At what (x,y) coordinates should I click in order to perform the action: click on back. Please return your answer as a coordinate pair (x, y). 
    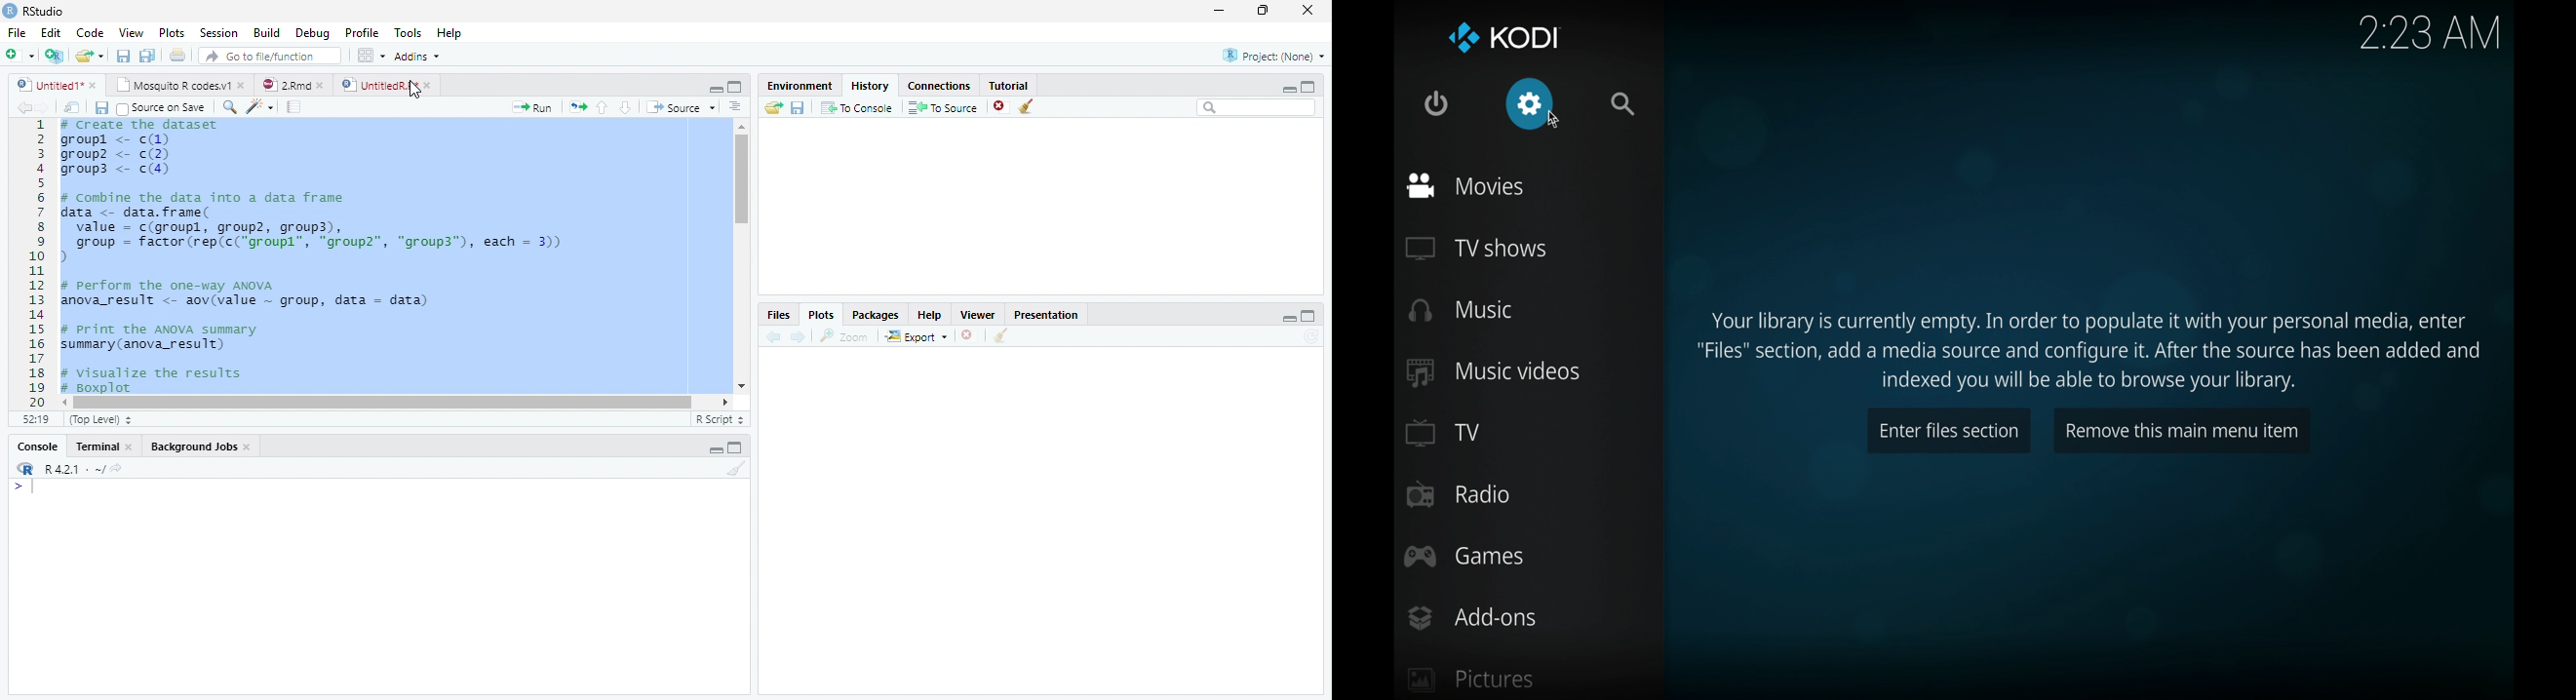
    Looking at the image, I should click on (771, 337).